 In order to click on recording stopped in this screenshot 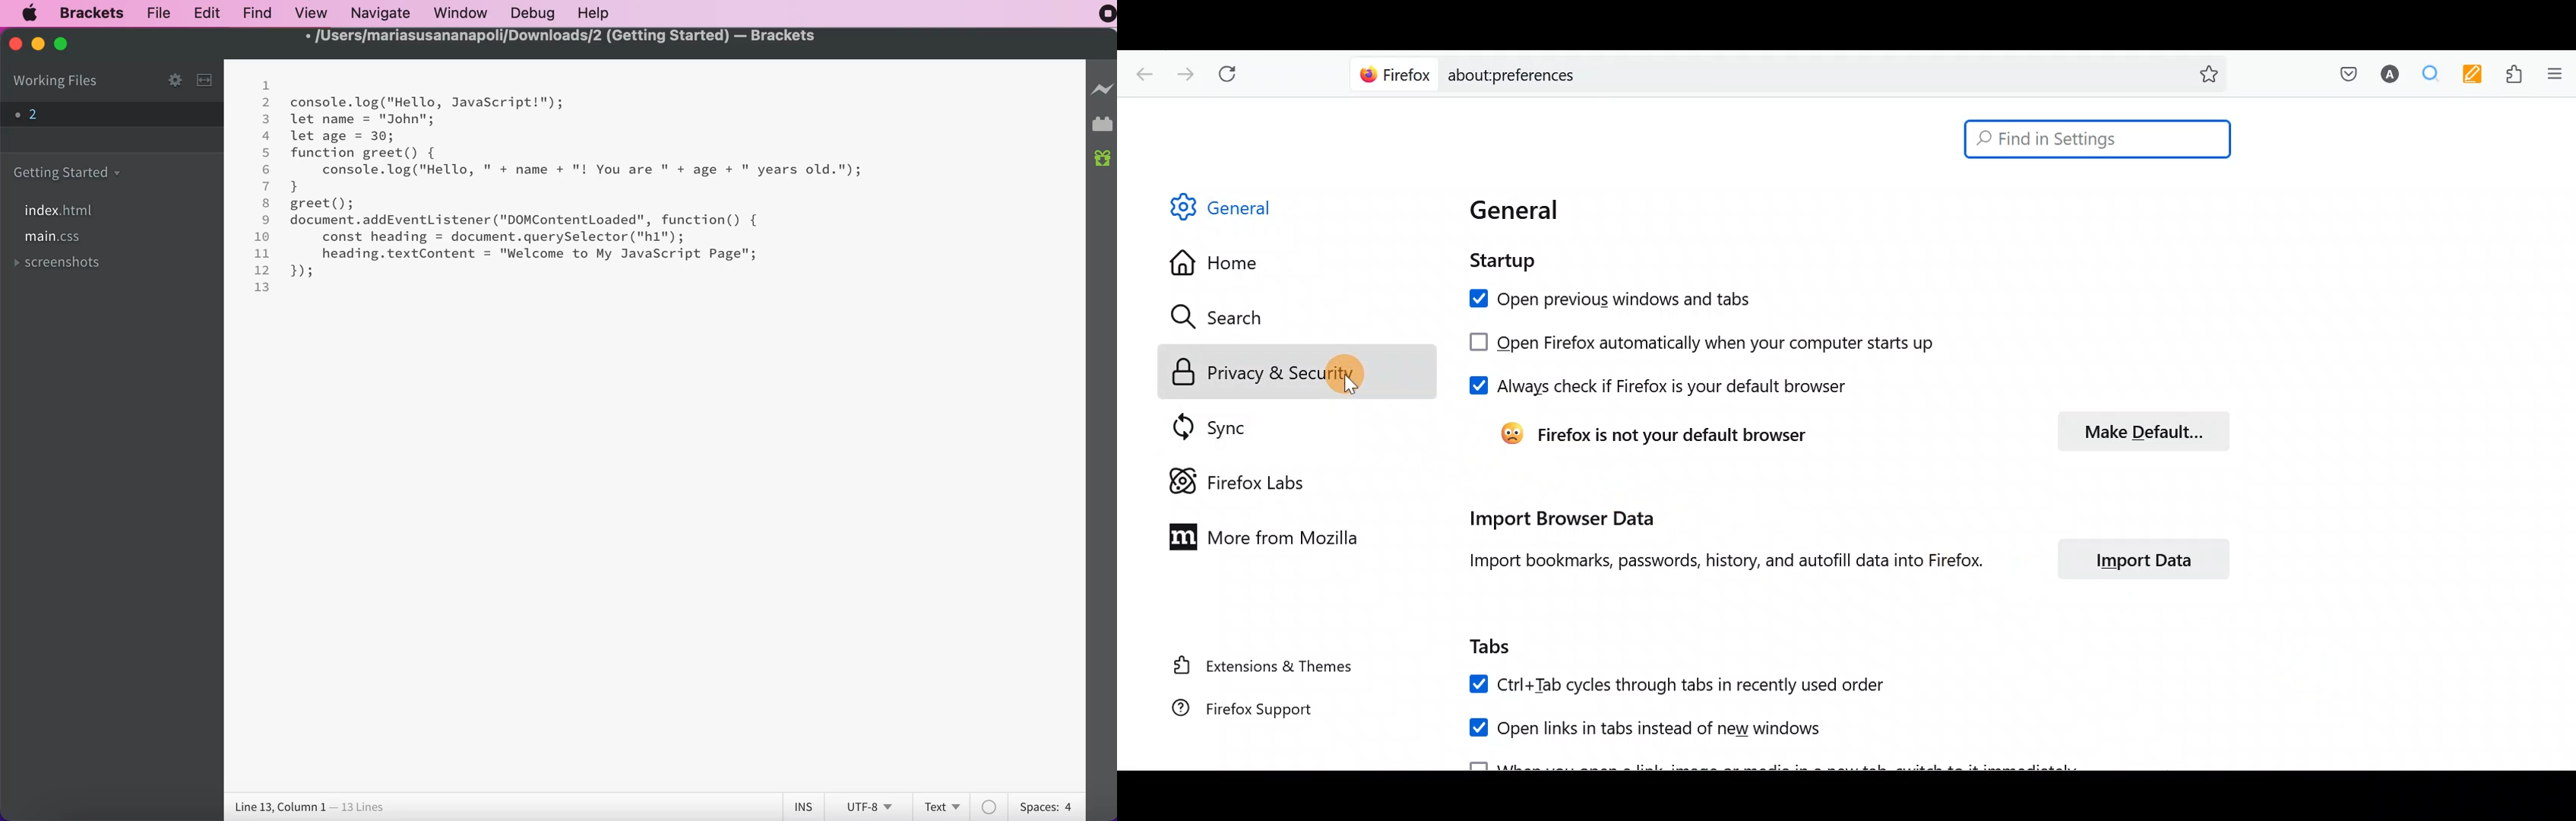, I will do `click(1103, 16)`.